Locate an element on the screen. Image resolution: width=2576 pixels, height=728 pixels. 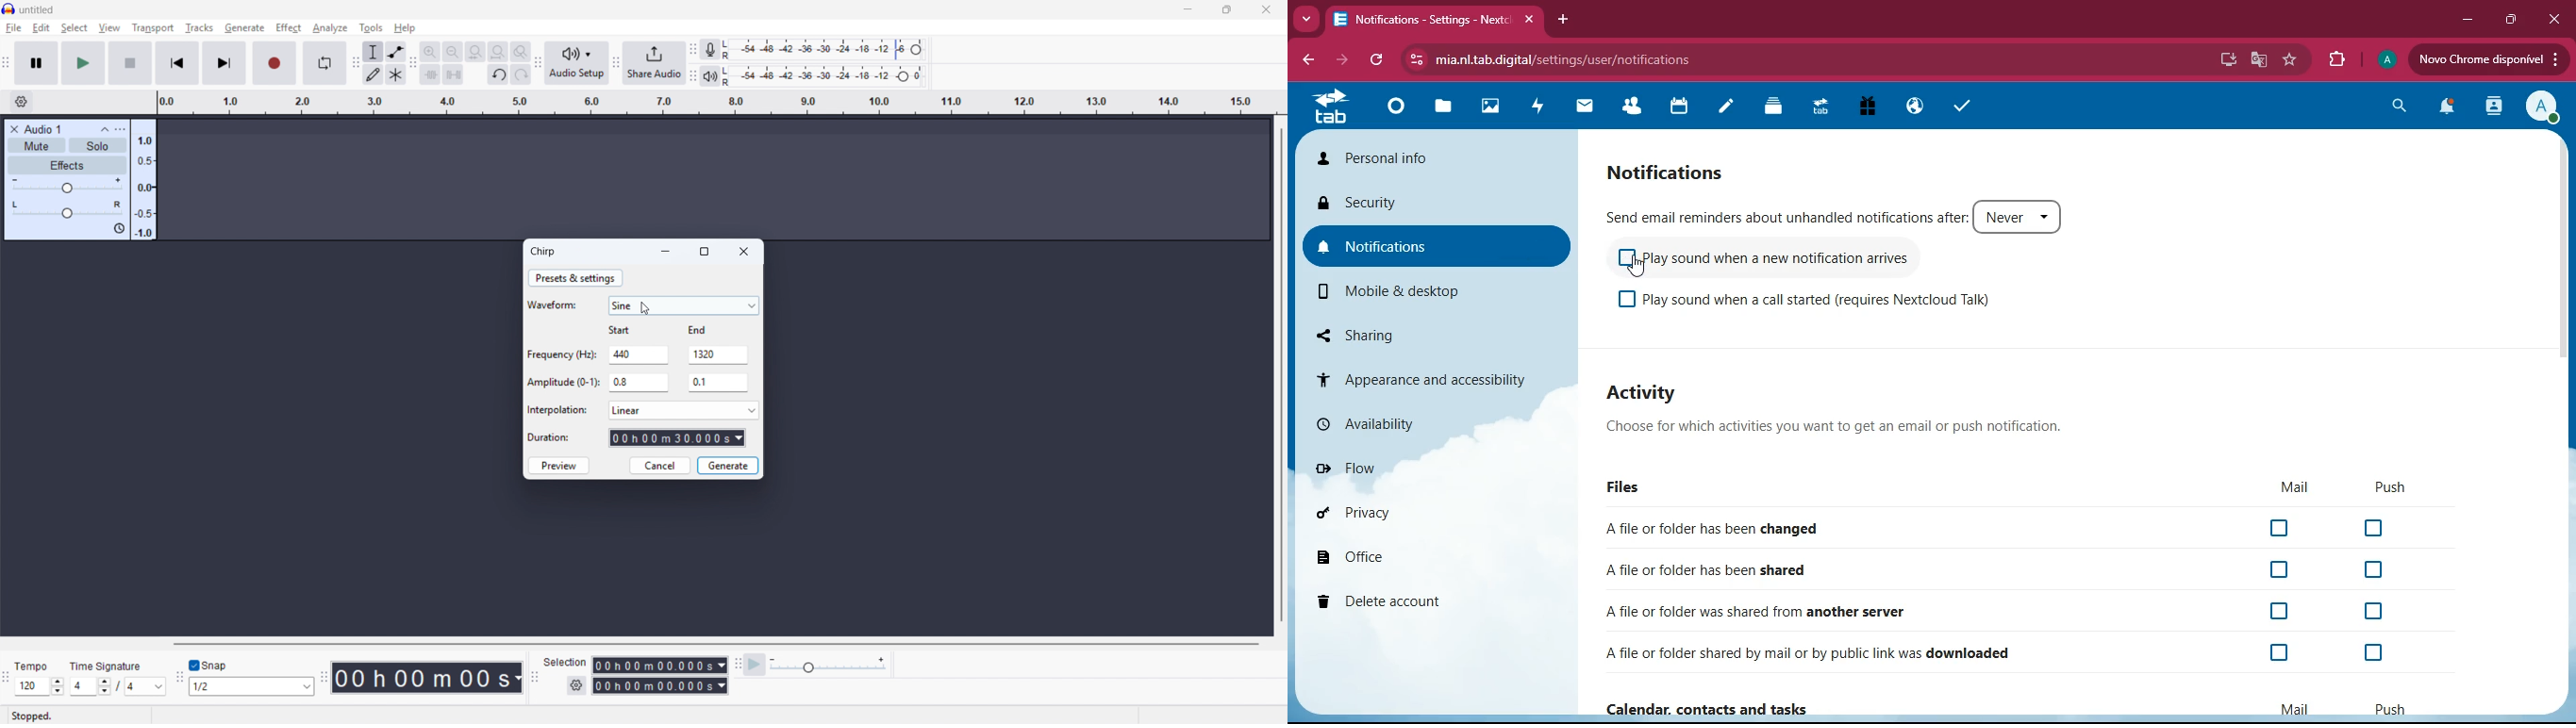
availability is located at coordinates (1414, 420).